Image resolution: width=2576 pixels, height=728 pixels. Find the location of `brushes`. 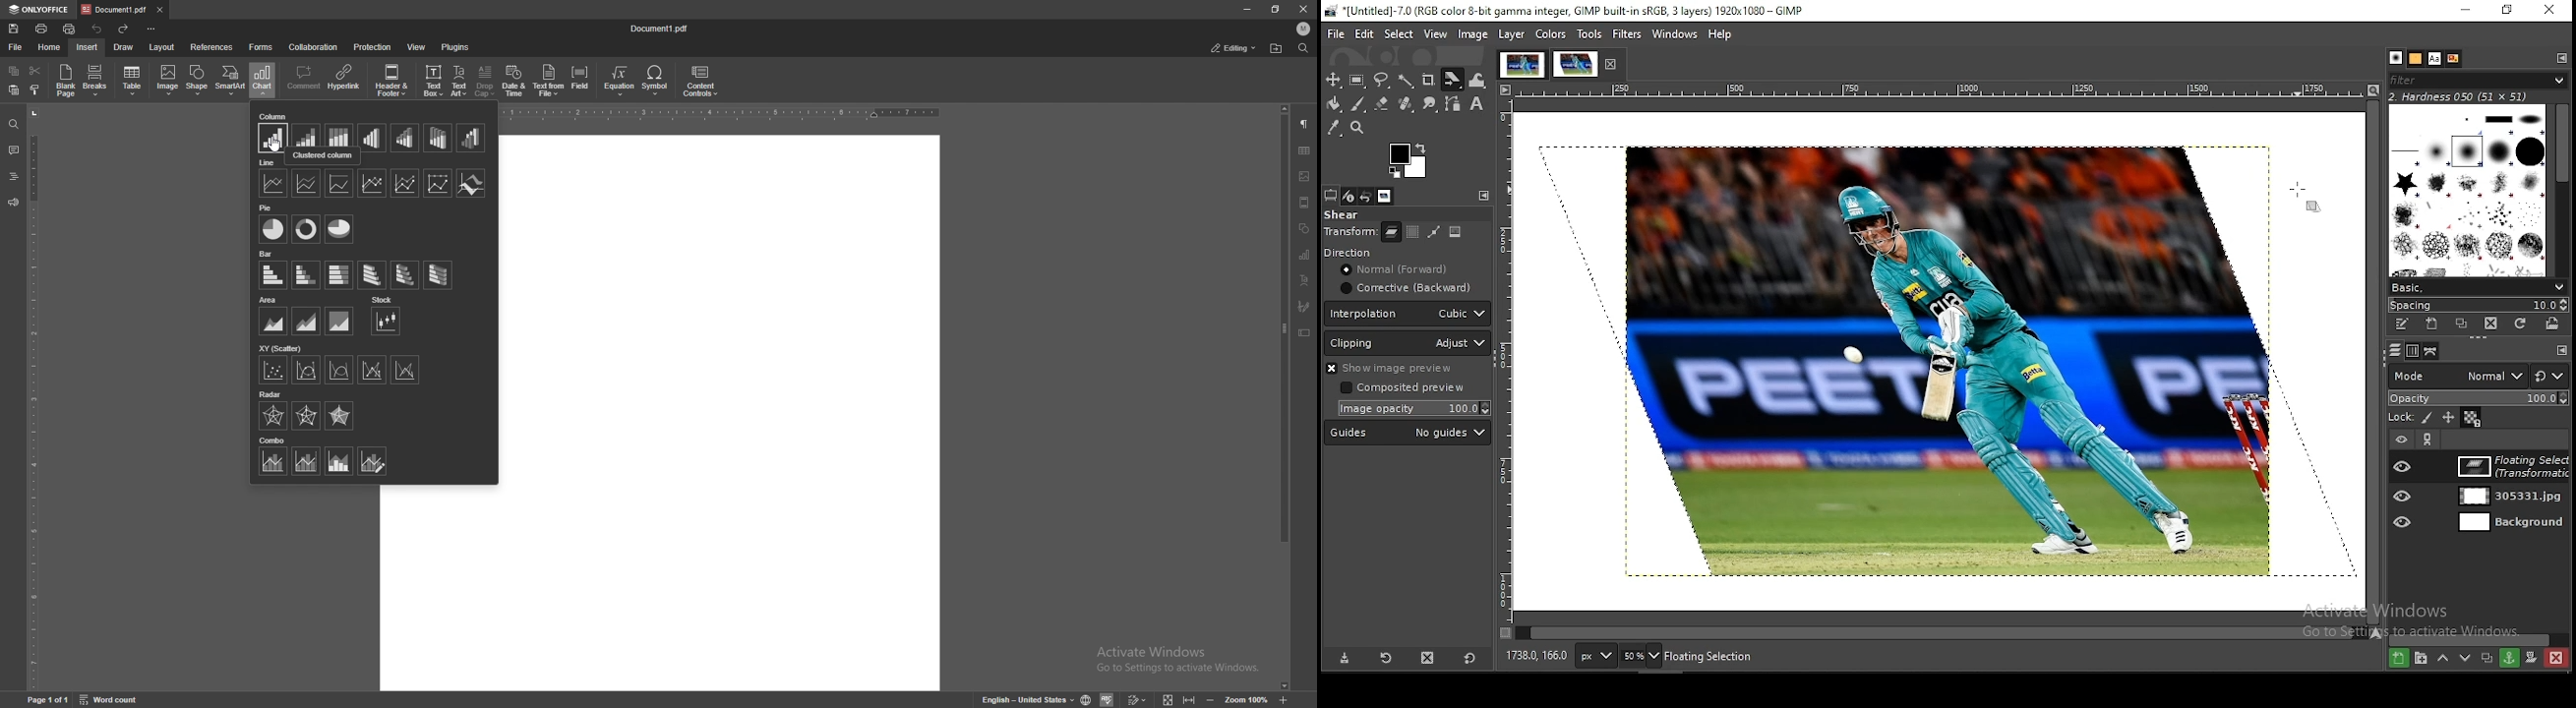

brushes is located at coordinates (2465, 192).